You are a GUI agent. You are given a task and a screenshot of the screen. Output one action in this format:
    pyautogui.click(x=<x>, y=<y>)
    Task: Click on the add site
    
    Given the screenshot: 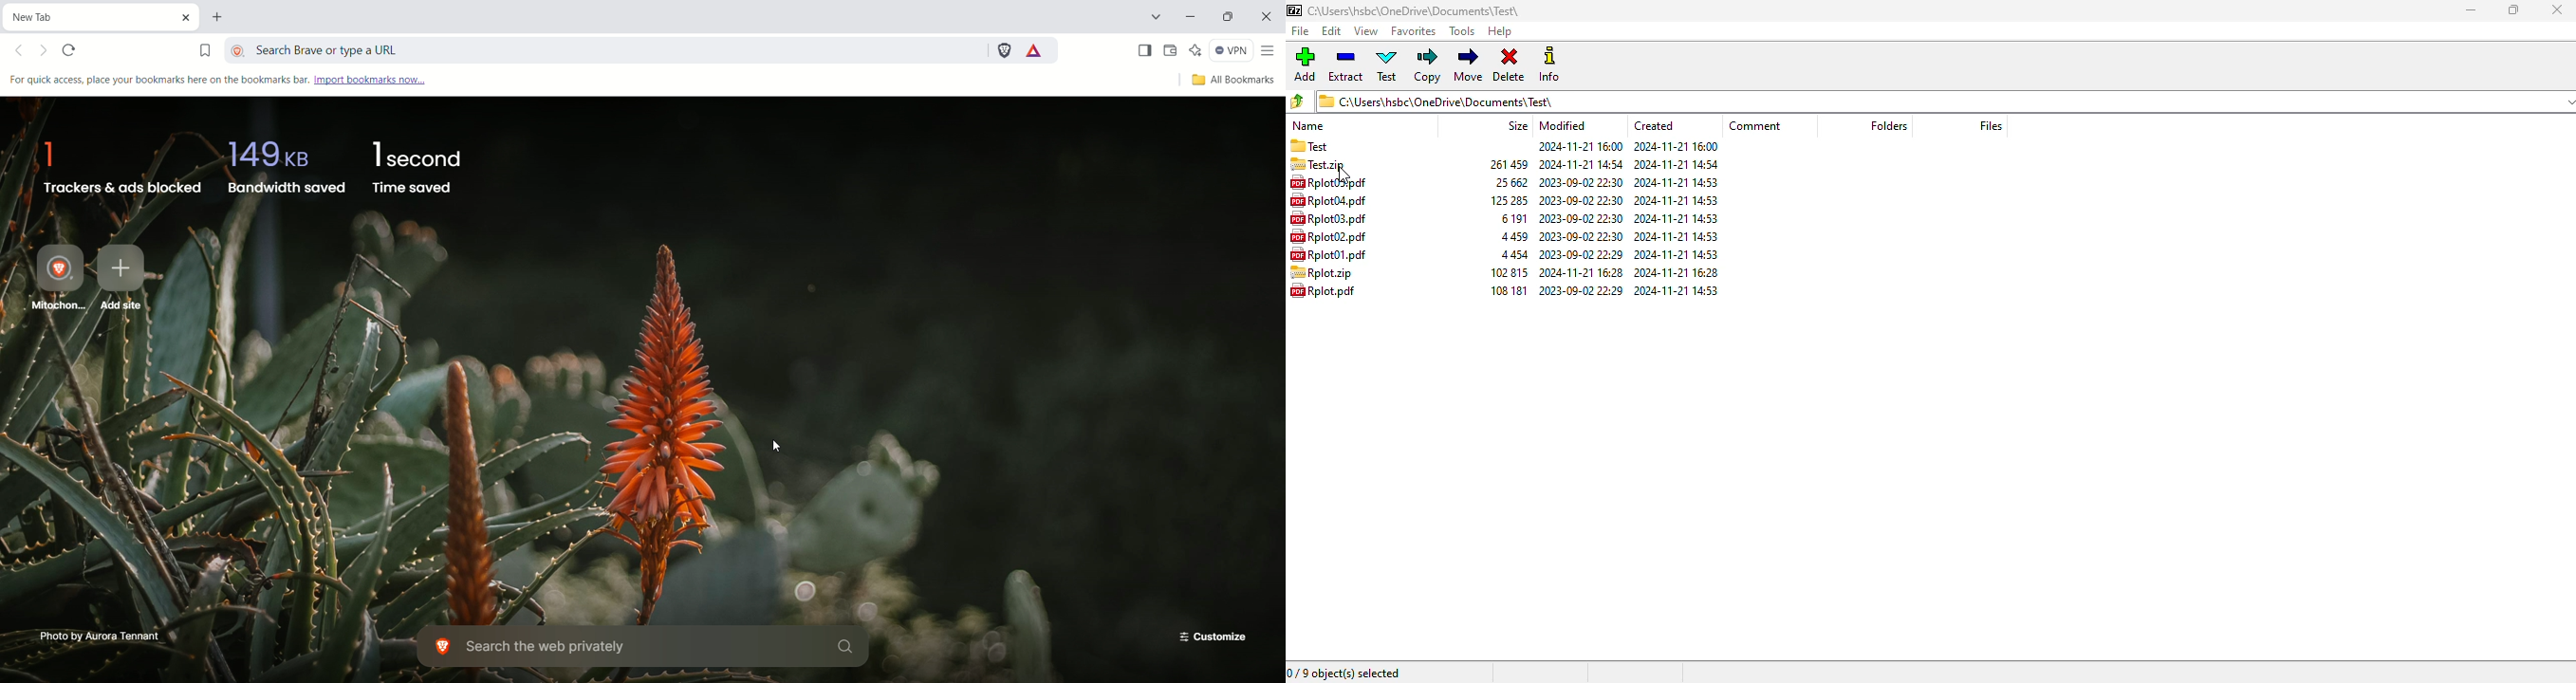 What is the action you would take?
    pyautogui.click(x=127, y=281)
    